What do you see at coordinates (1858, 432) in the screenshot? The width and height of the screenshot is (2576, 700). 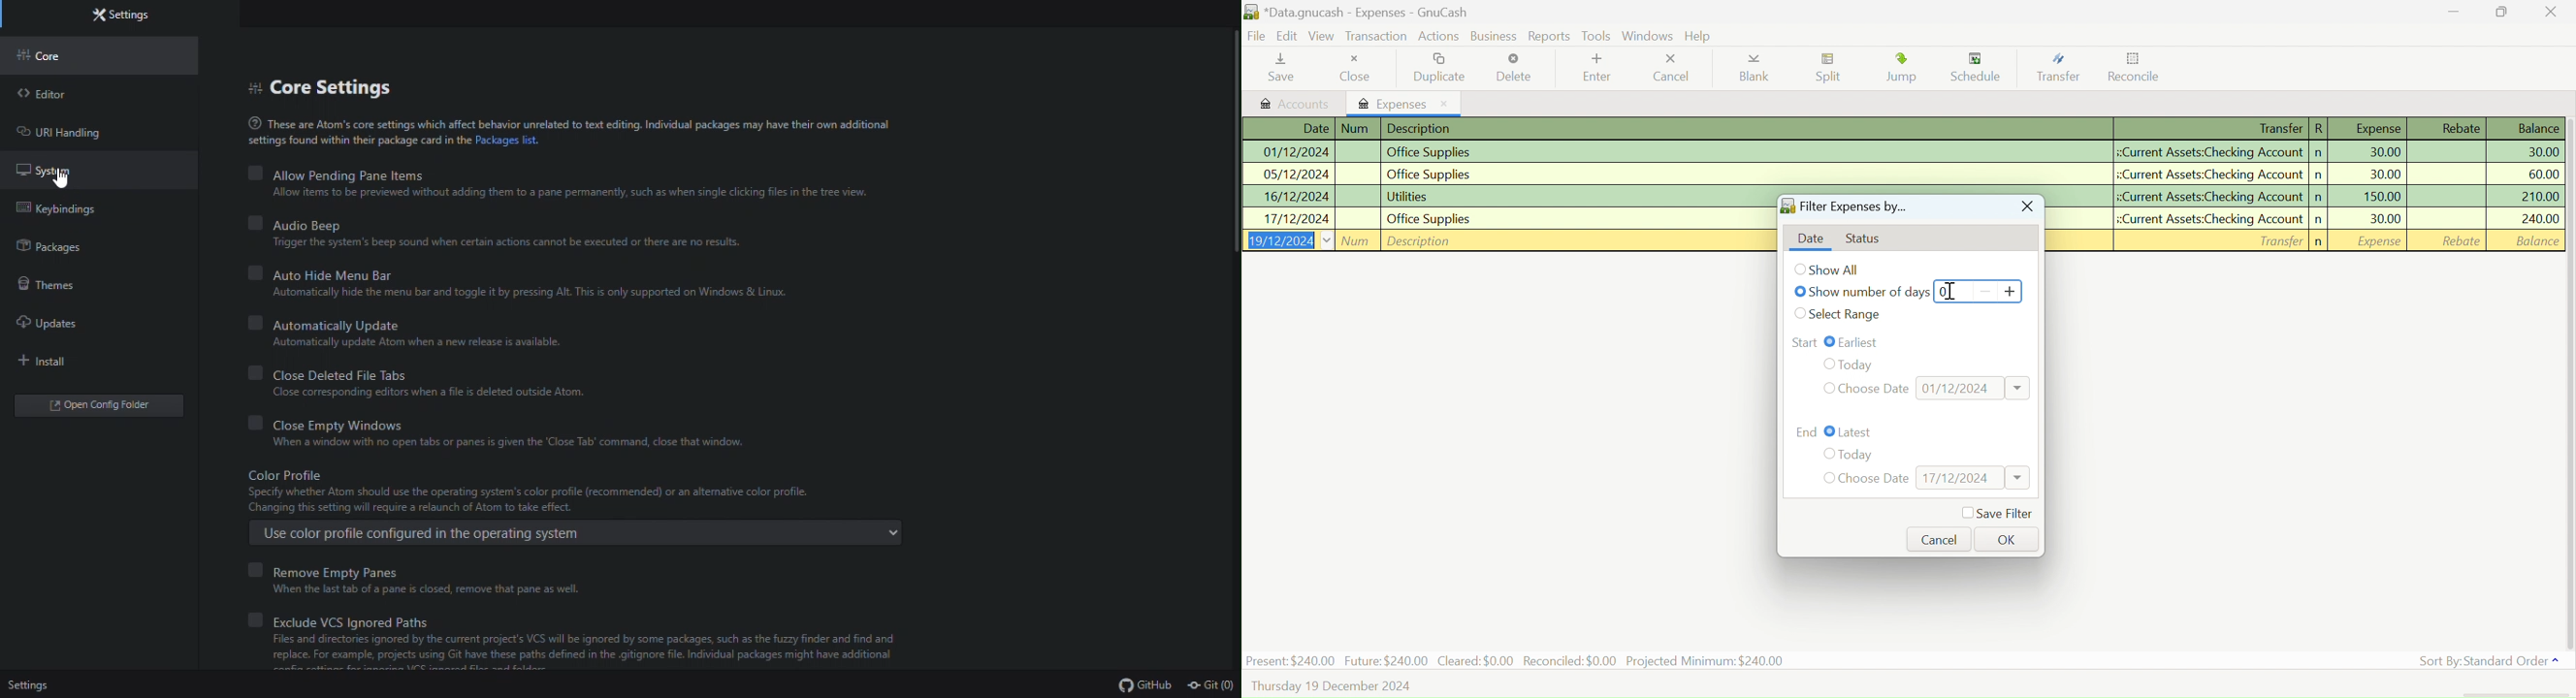 I see `Latest` at bounding box center [1858, 432].